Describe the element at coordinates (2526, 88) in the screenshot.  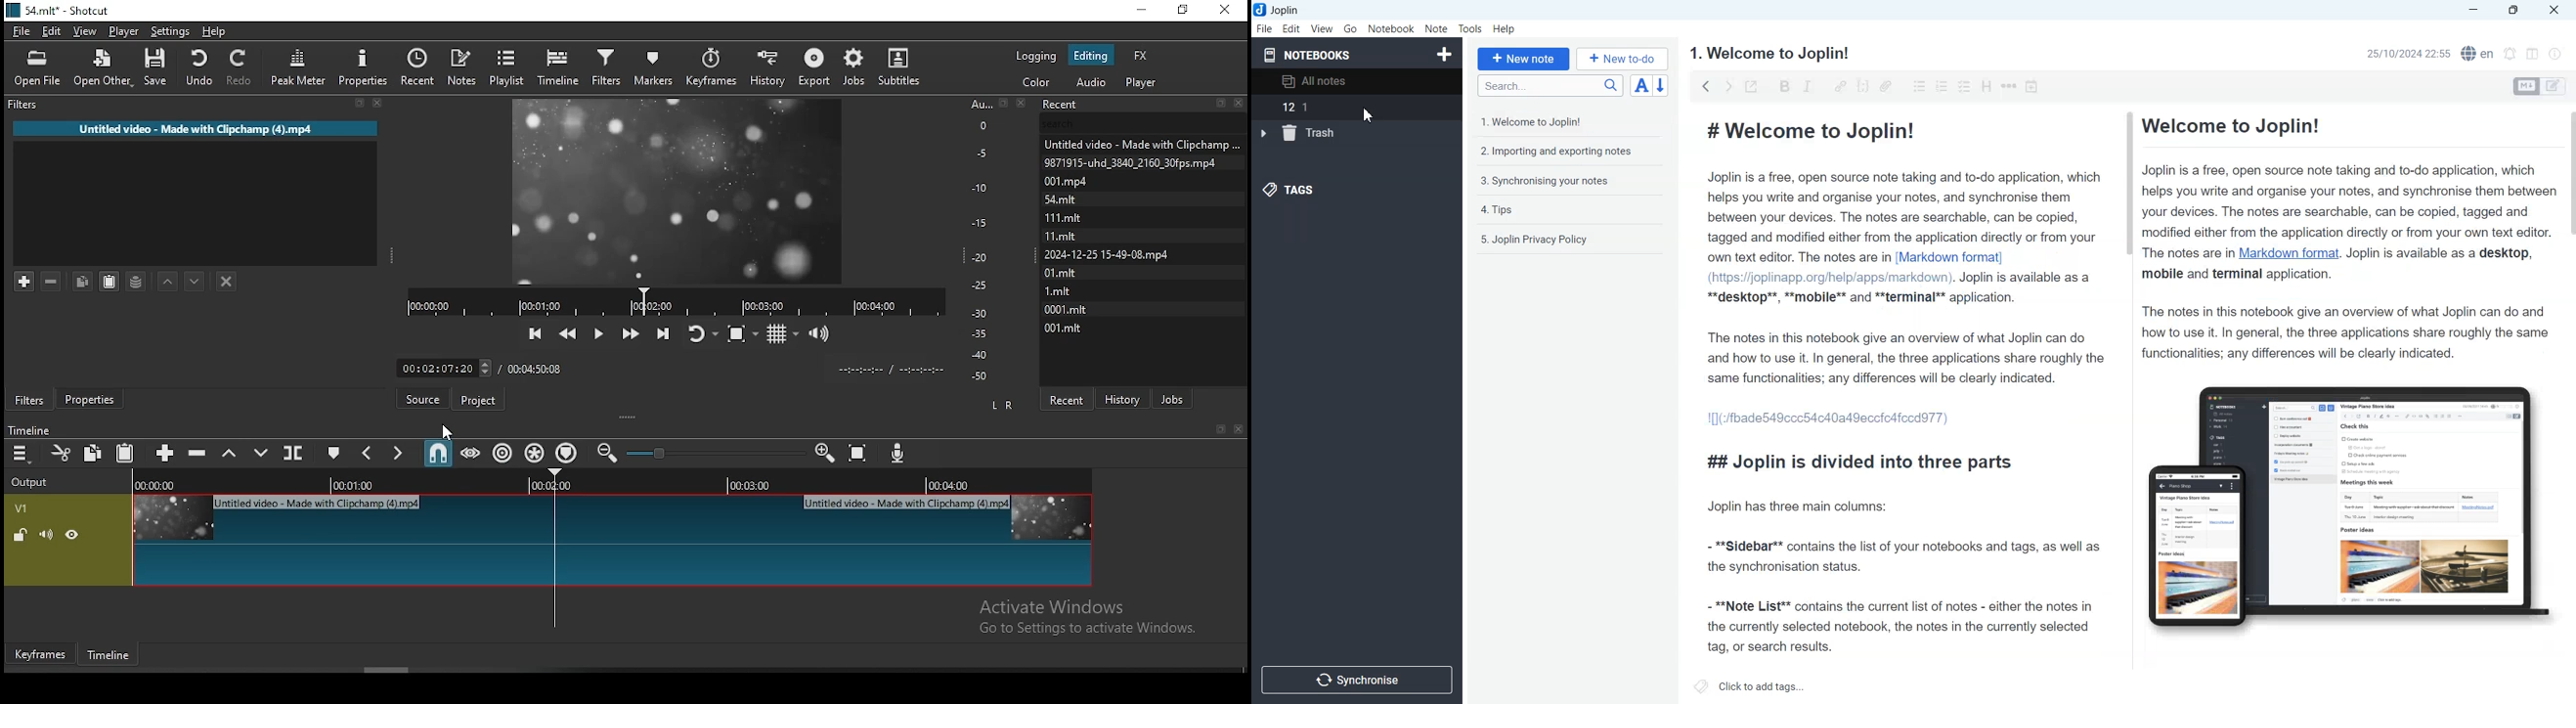
I see `Toggle editors` at that location.